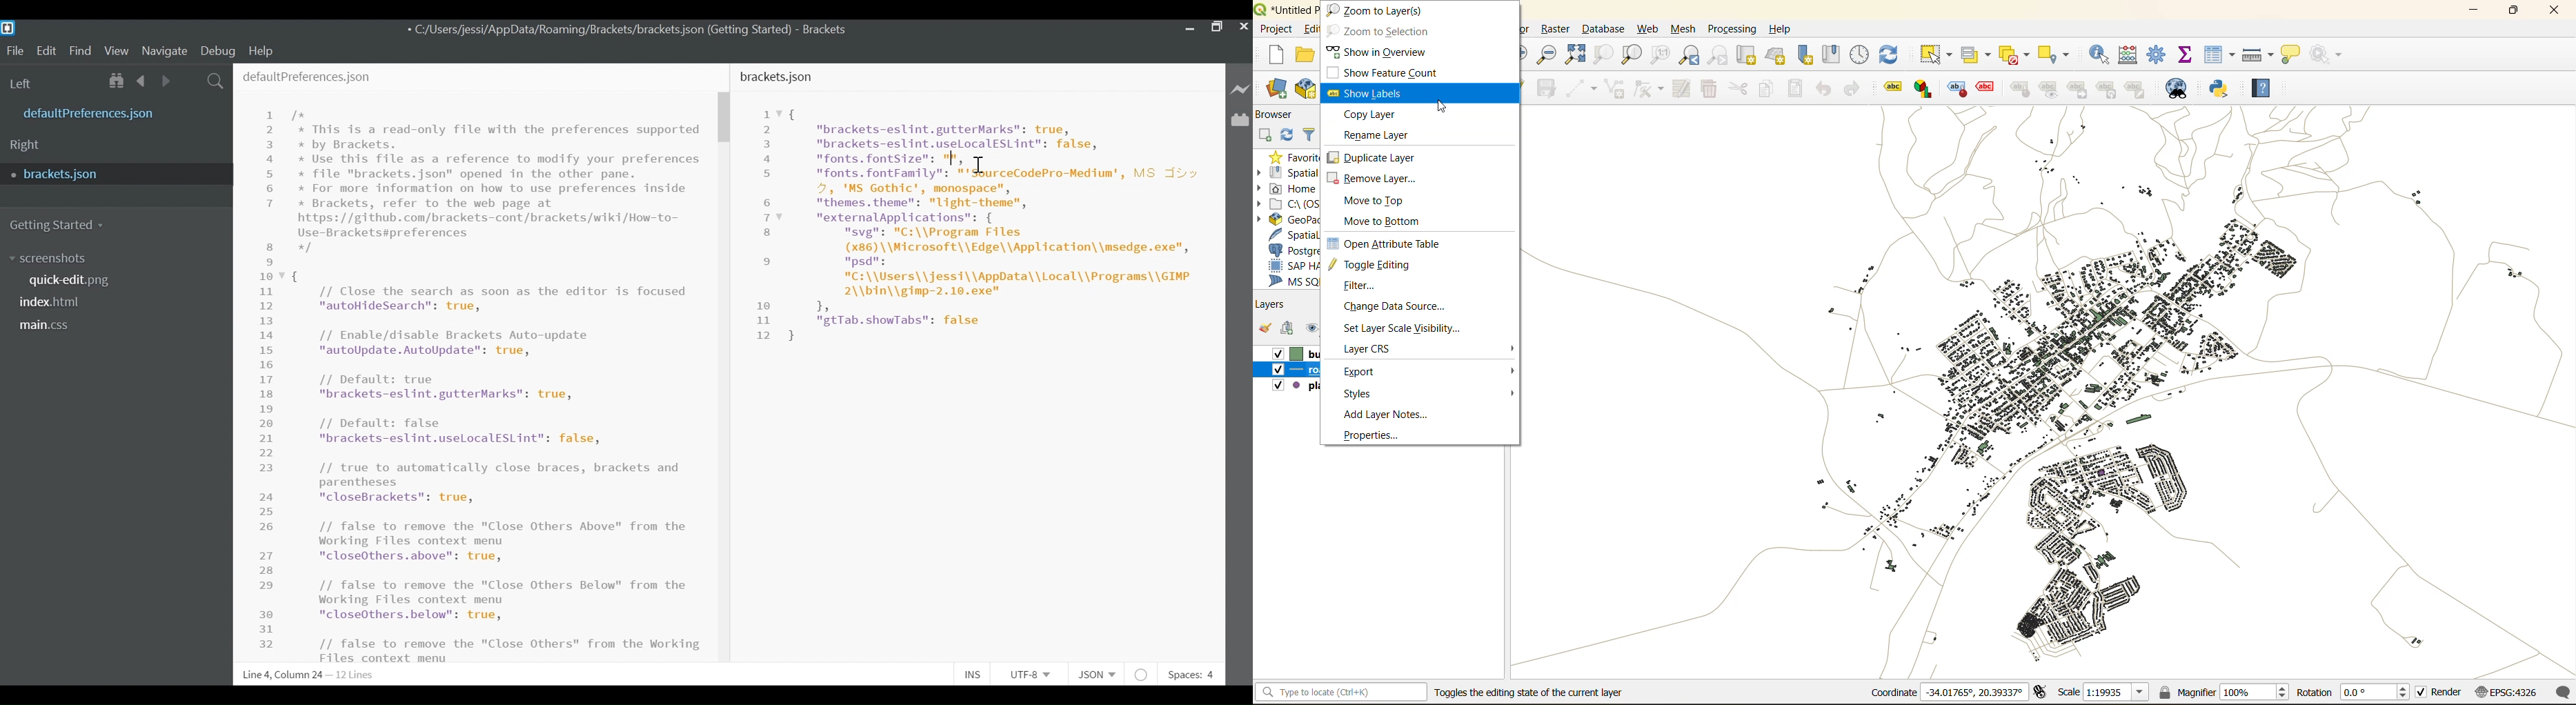  What do you see at coordinates (57, 225) in the screenshot?
I see `Getting Started` at bounding box center [57, 225].